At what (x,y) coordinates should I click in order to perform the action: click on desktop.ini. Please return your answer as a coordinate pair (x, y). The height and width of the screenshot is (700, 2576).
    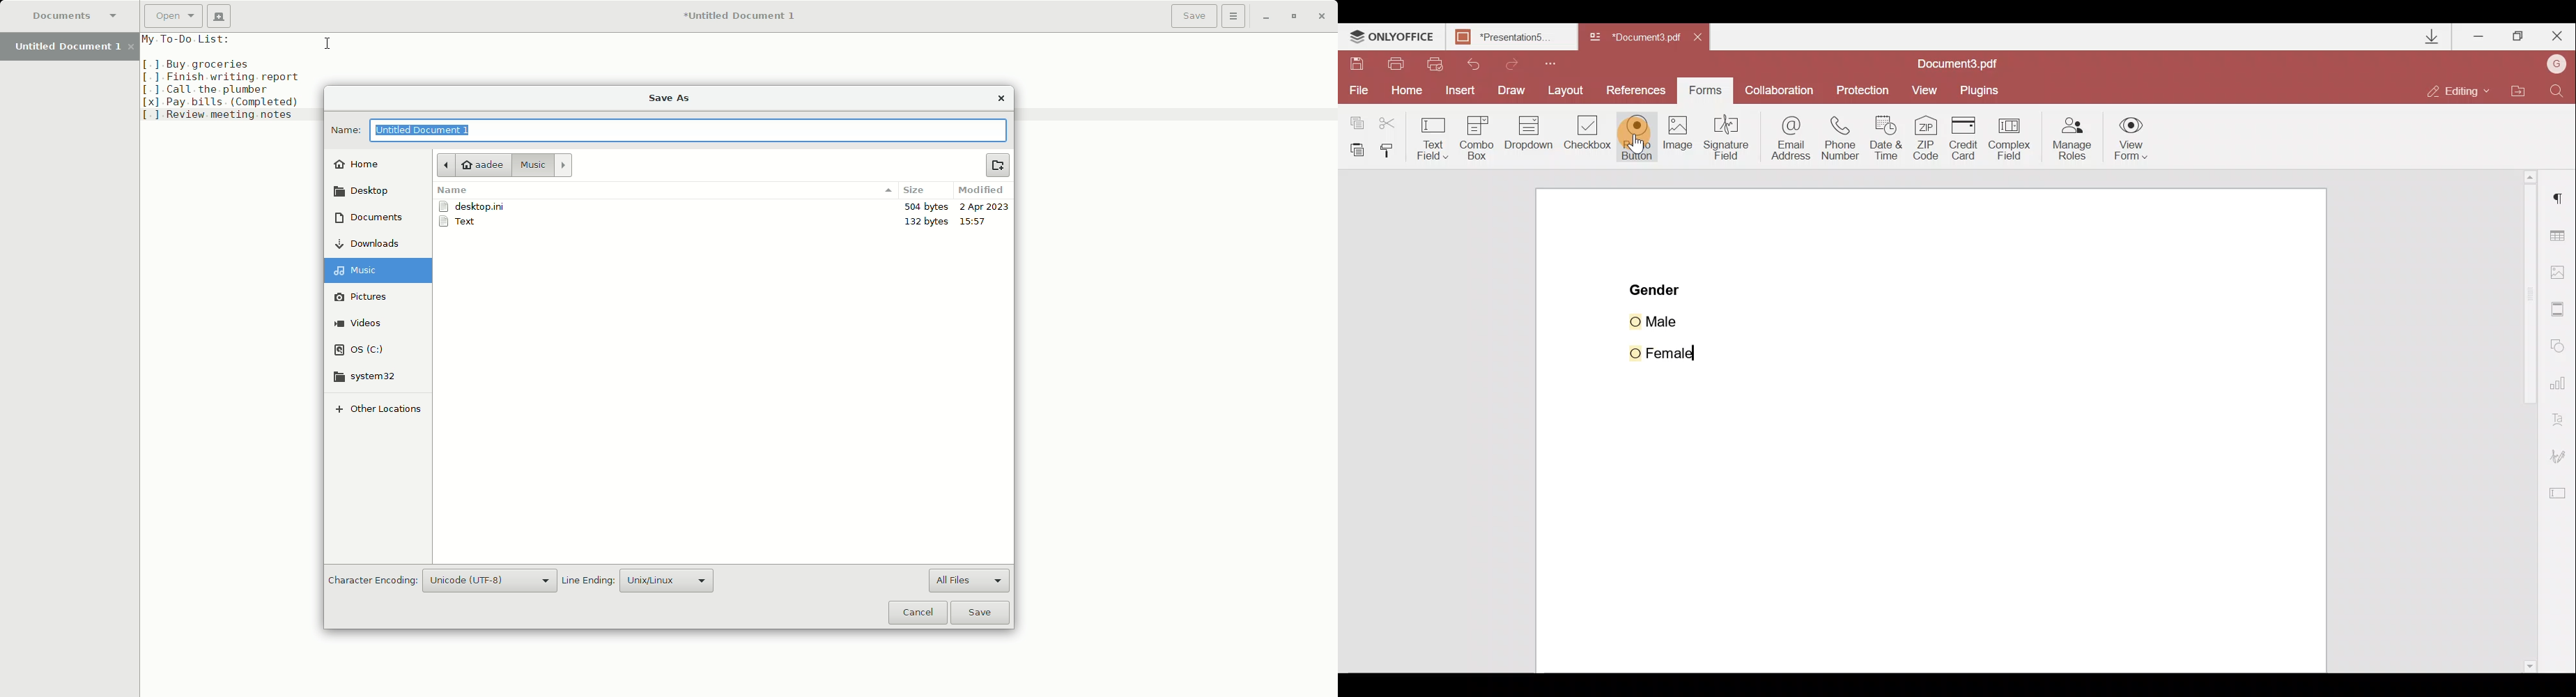
    Looking at the image, I should click on (476, 207).